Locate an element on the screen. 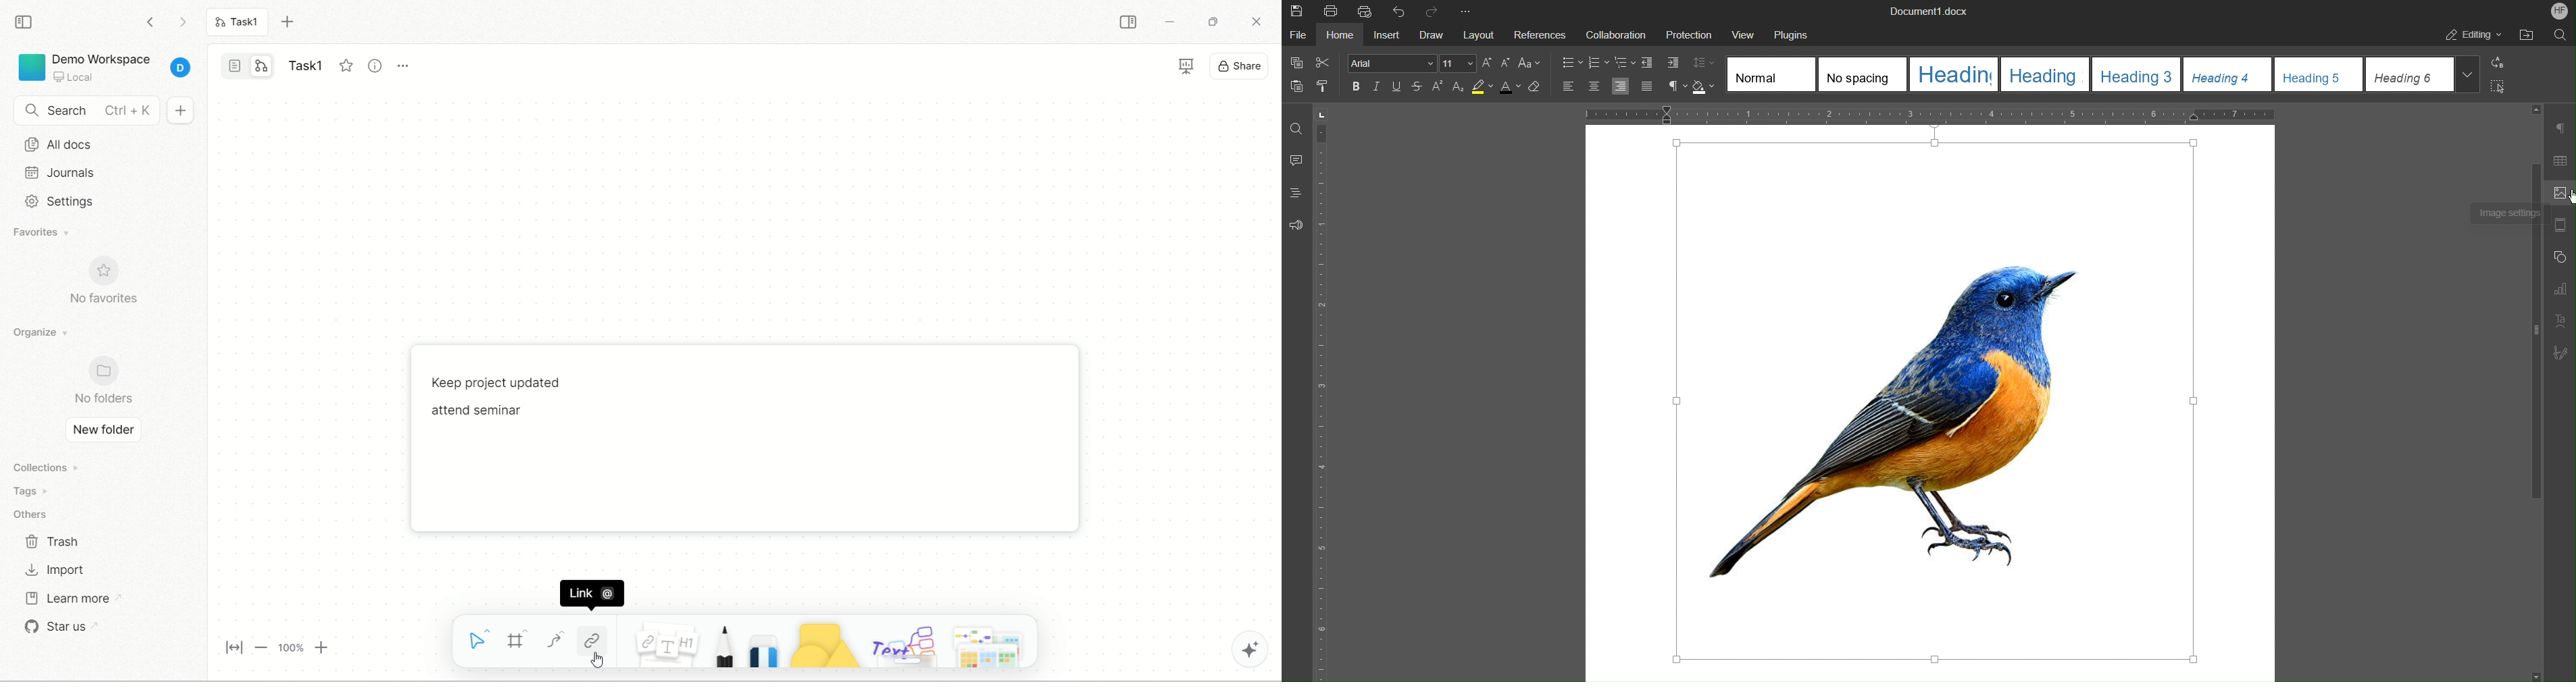 The height and width of the screenshot is (700, 2576). Text Art is located at coordinates (2560, 320).